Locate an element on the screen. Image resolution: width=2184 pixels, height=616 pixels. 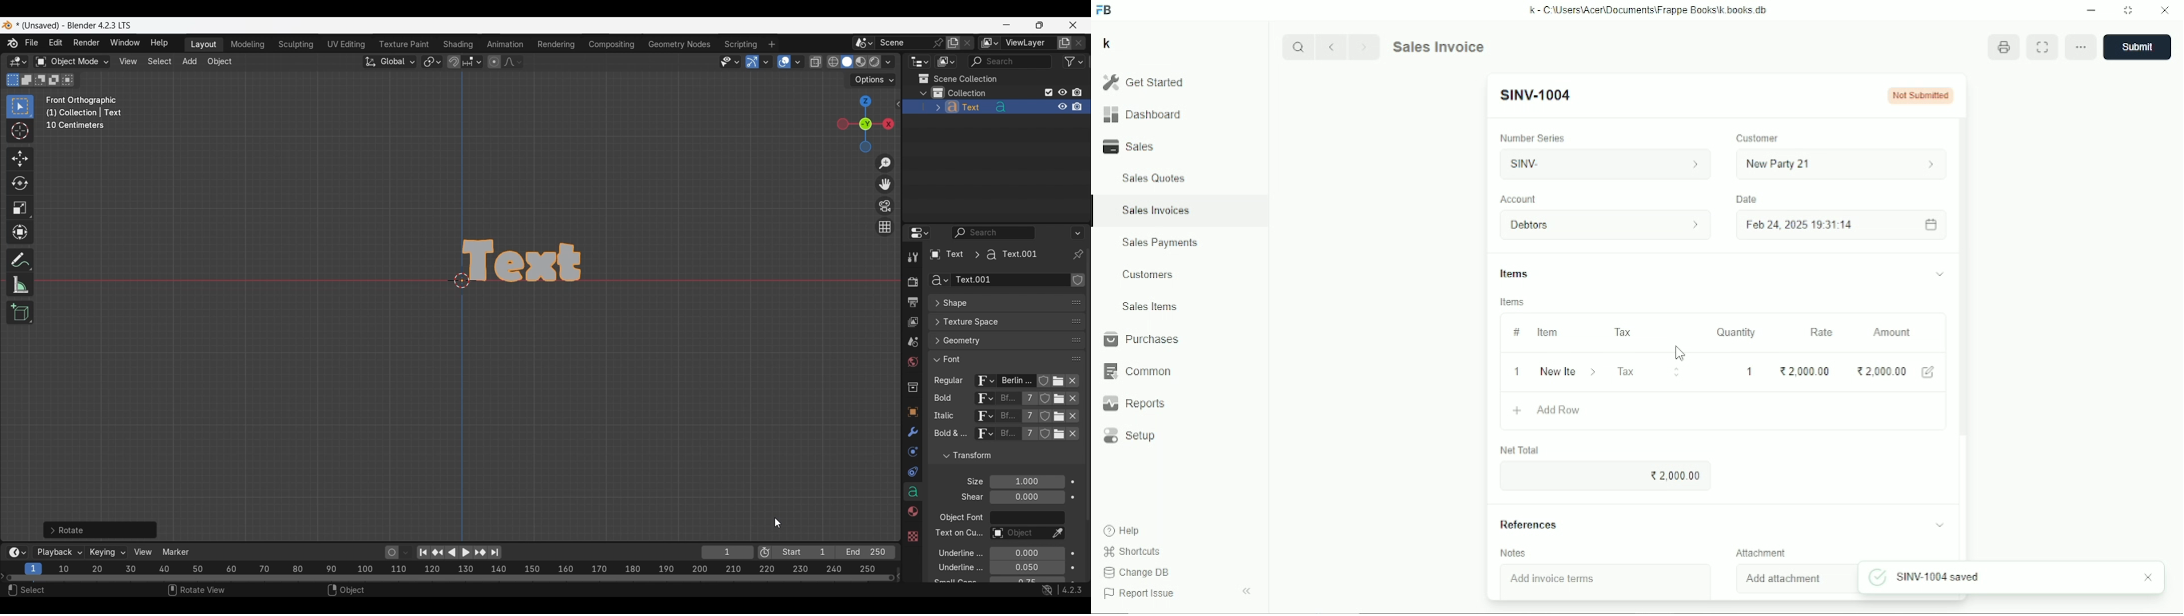
Attachment is located at coordinates (1761, 553).